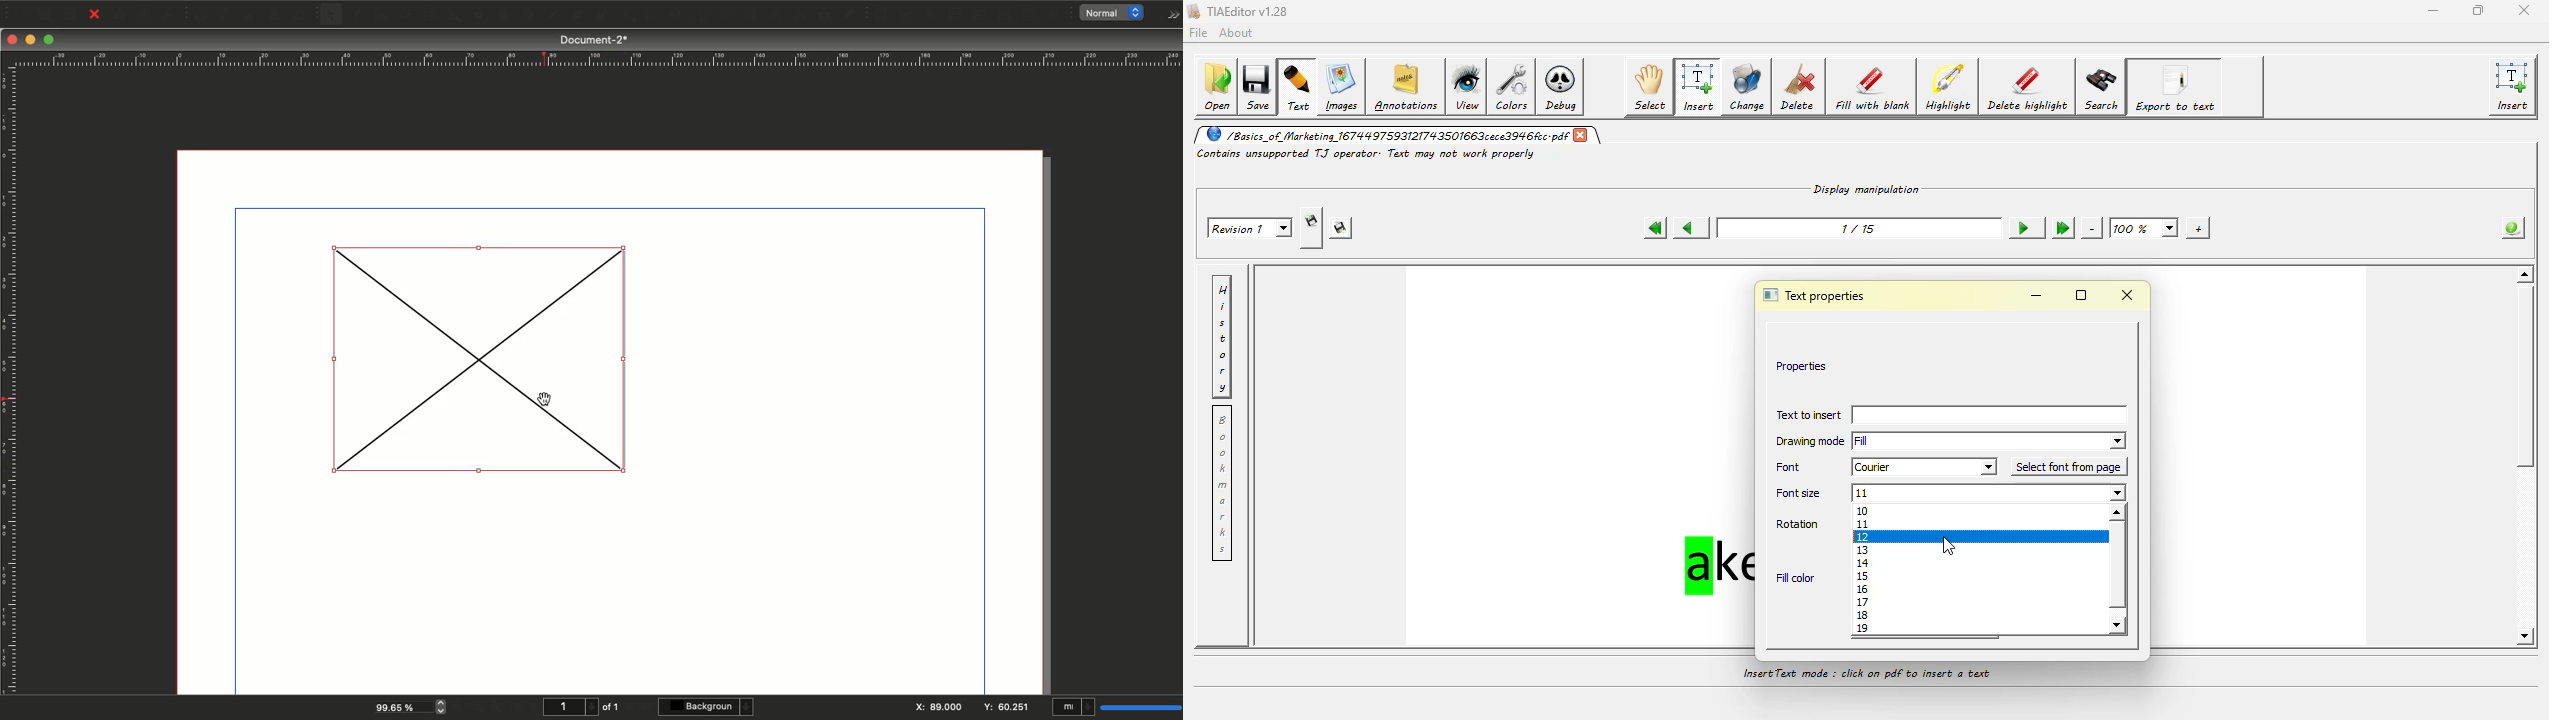 The image size is (2576, 728). I want to click on Text frame, so click(356, 16).